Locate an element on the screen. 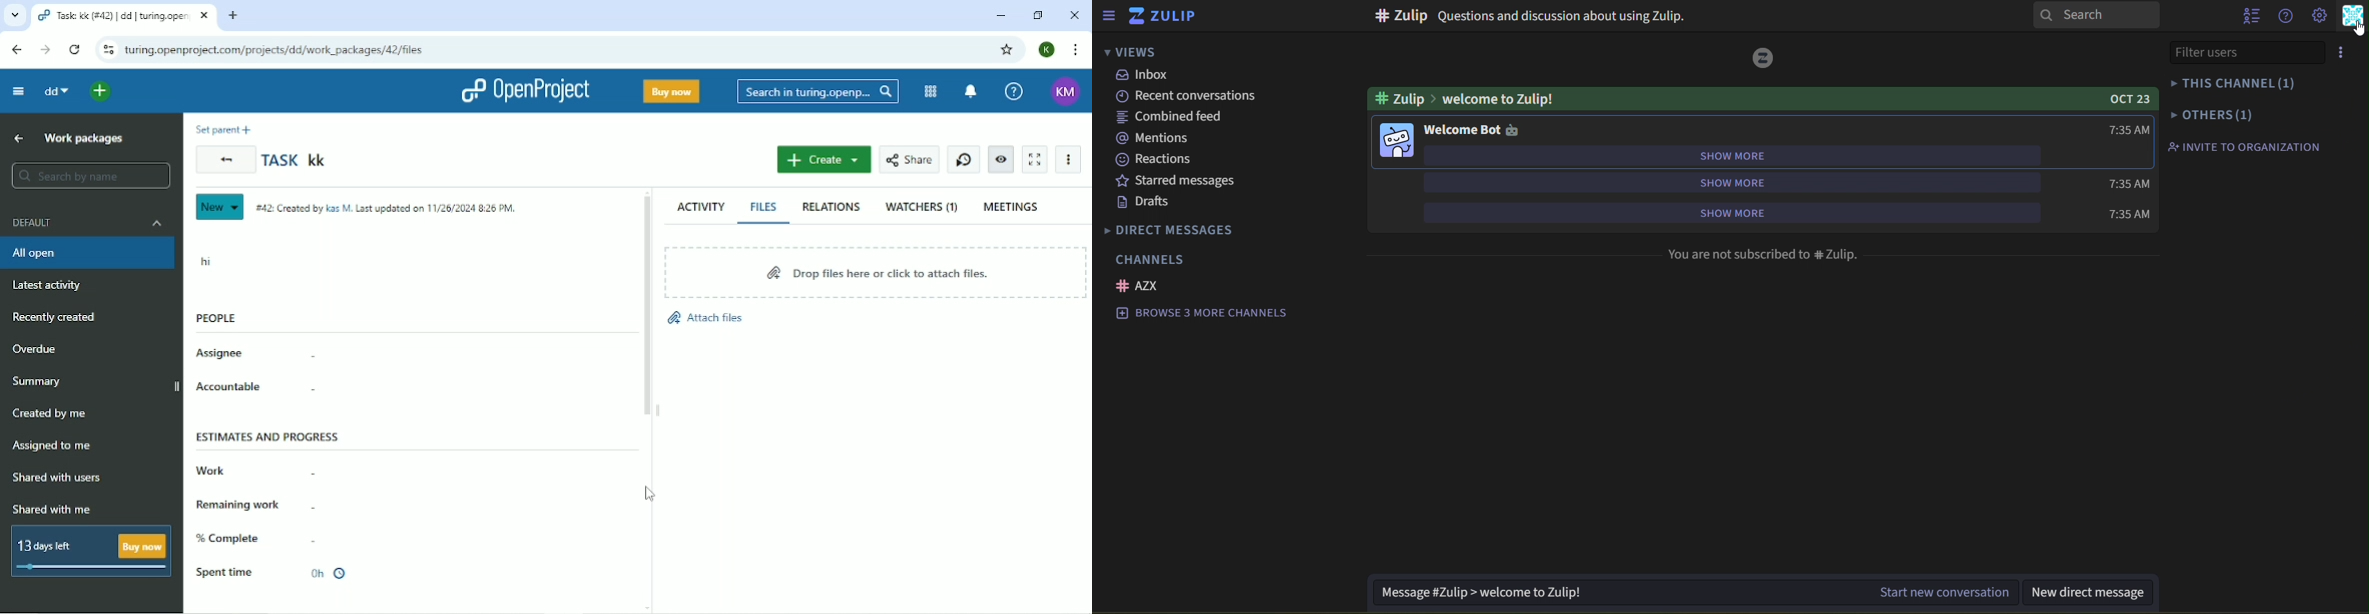 The width and height of the screenshot is (2380, 616). time is located at coordinates (2130, 130).